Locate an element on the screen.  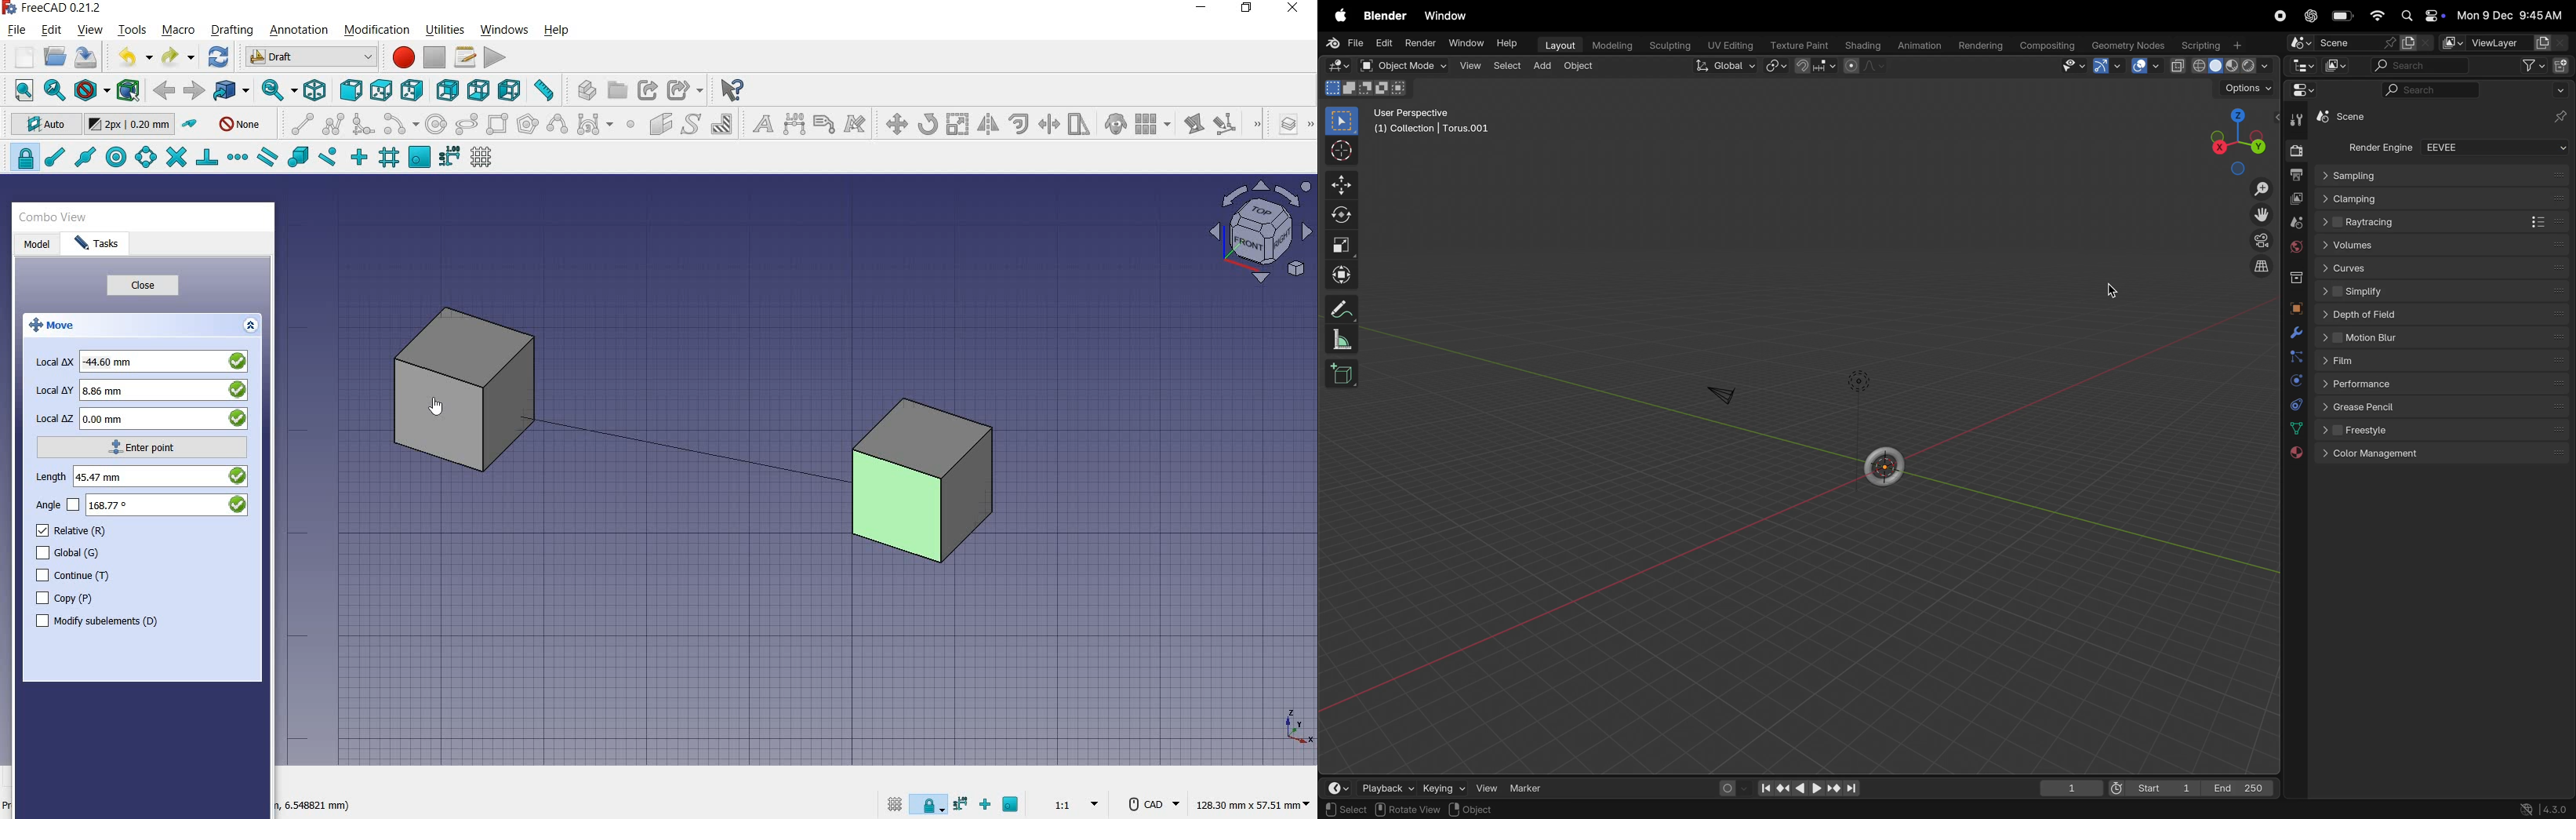
render engine is located at coordinates (2378, 147).